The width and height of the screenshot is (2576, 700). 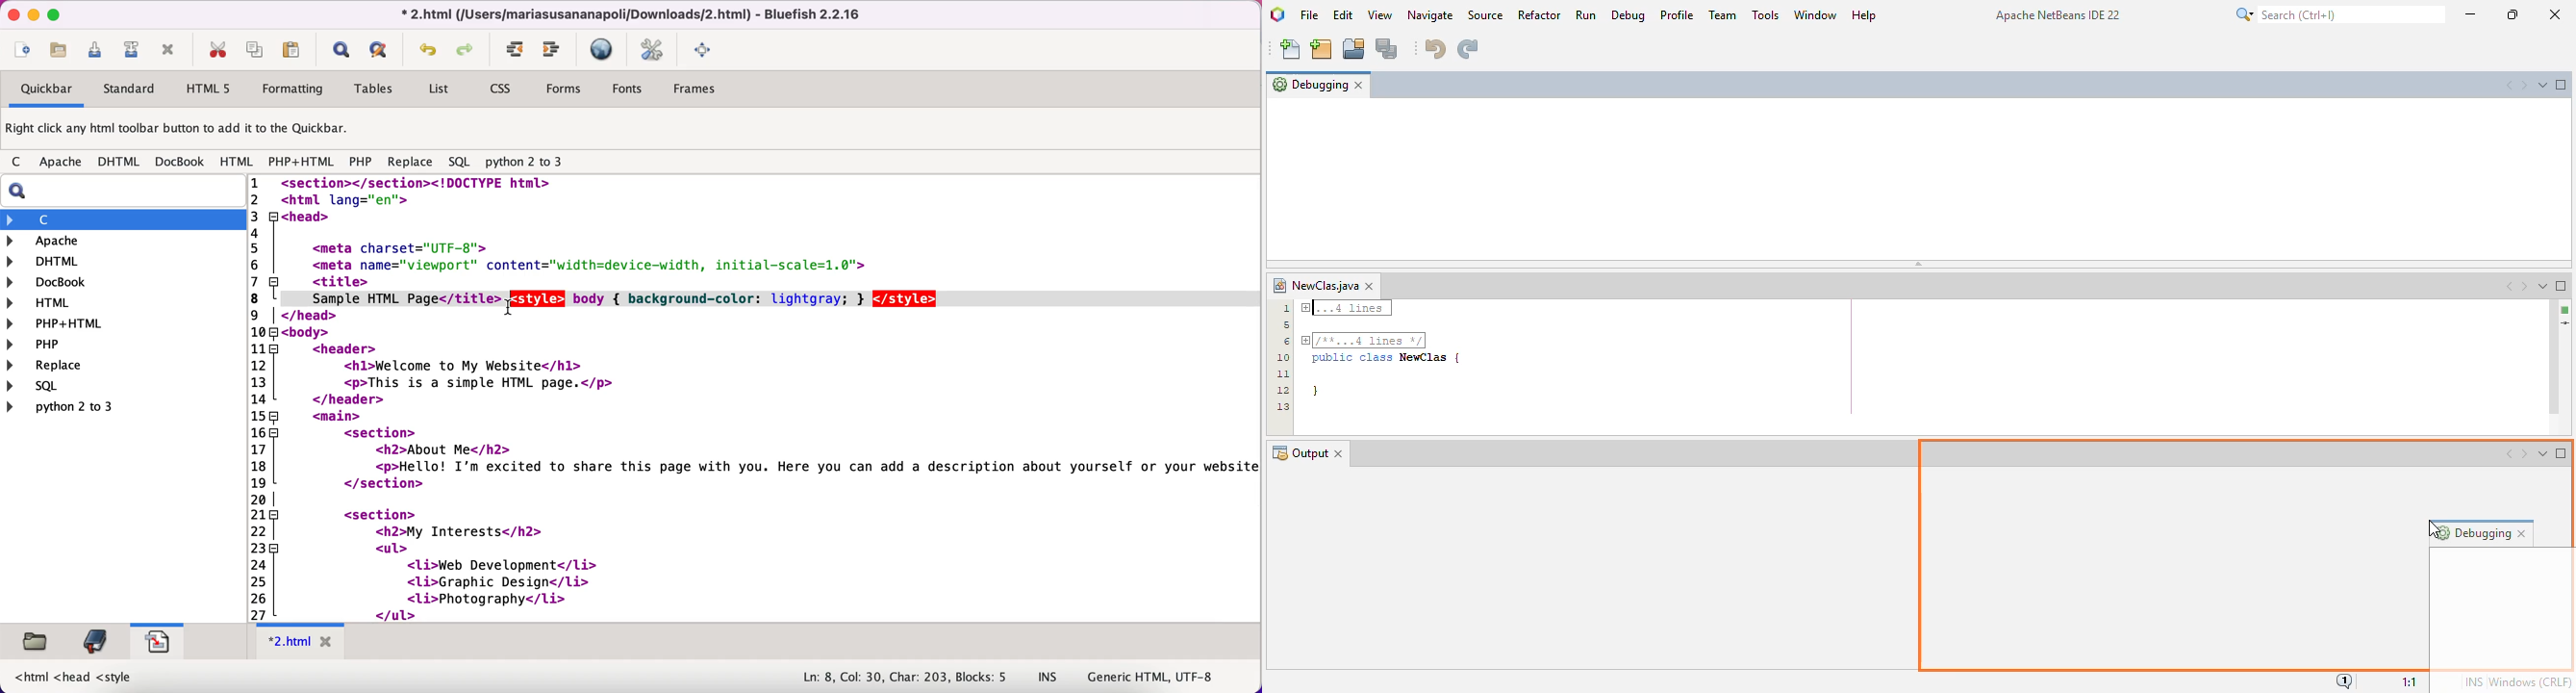 What do you see at coordinates (2057, 15) in the screenshot?
I see `Apache NetBeans IDE 22` at bounding box center [2057, 15].